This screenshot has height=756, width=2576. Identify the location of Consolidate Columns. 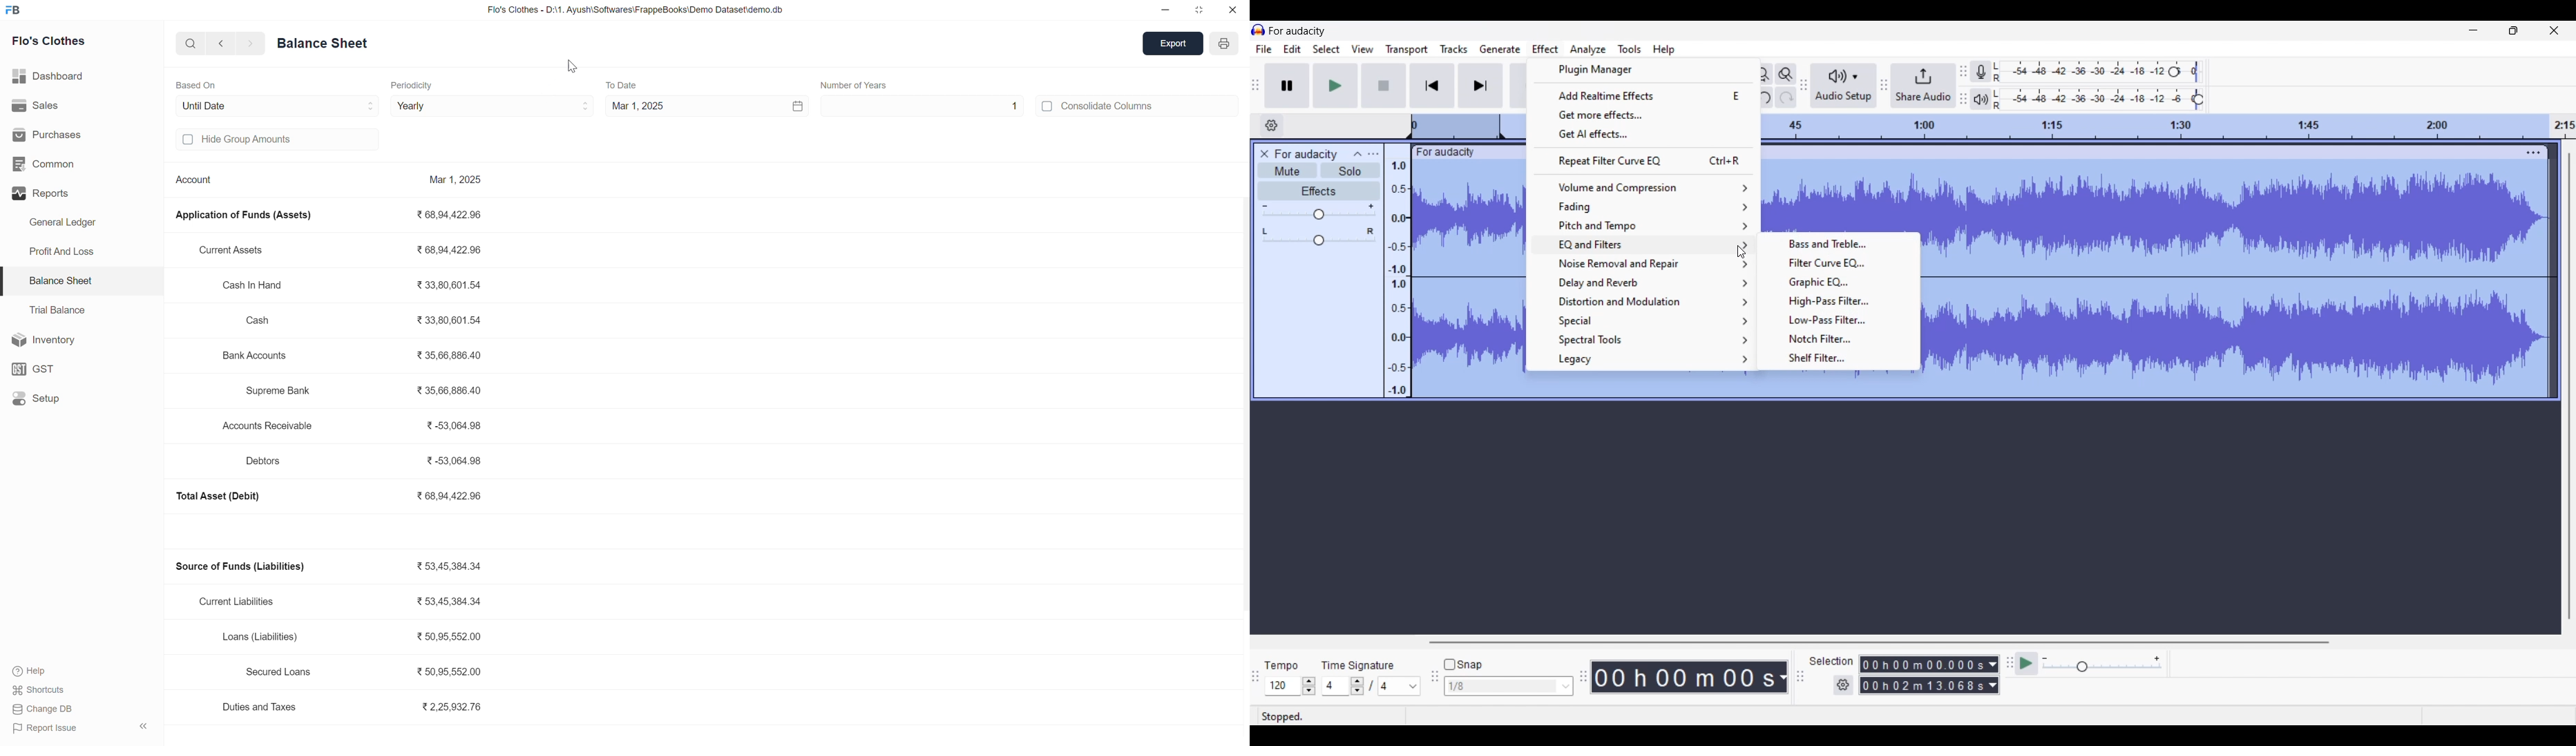
(1113, 106).